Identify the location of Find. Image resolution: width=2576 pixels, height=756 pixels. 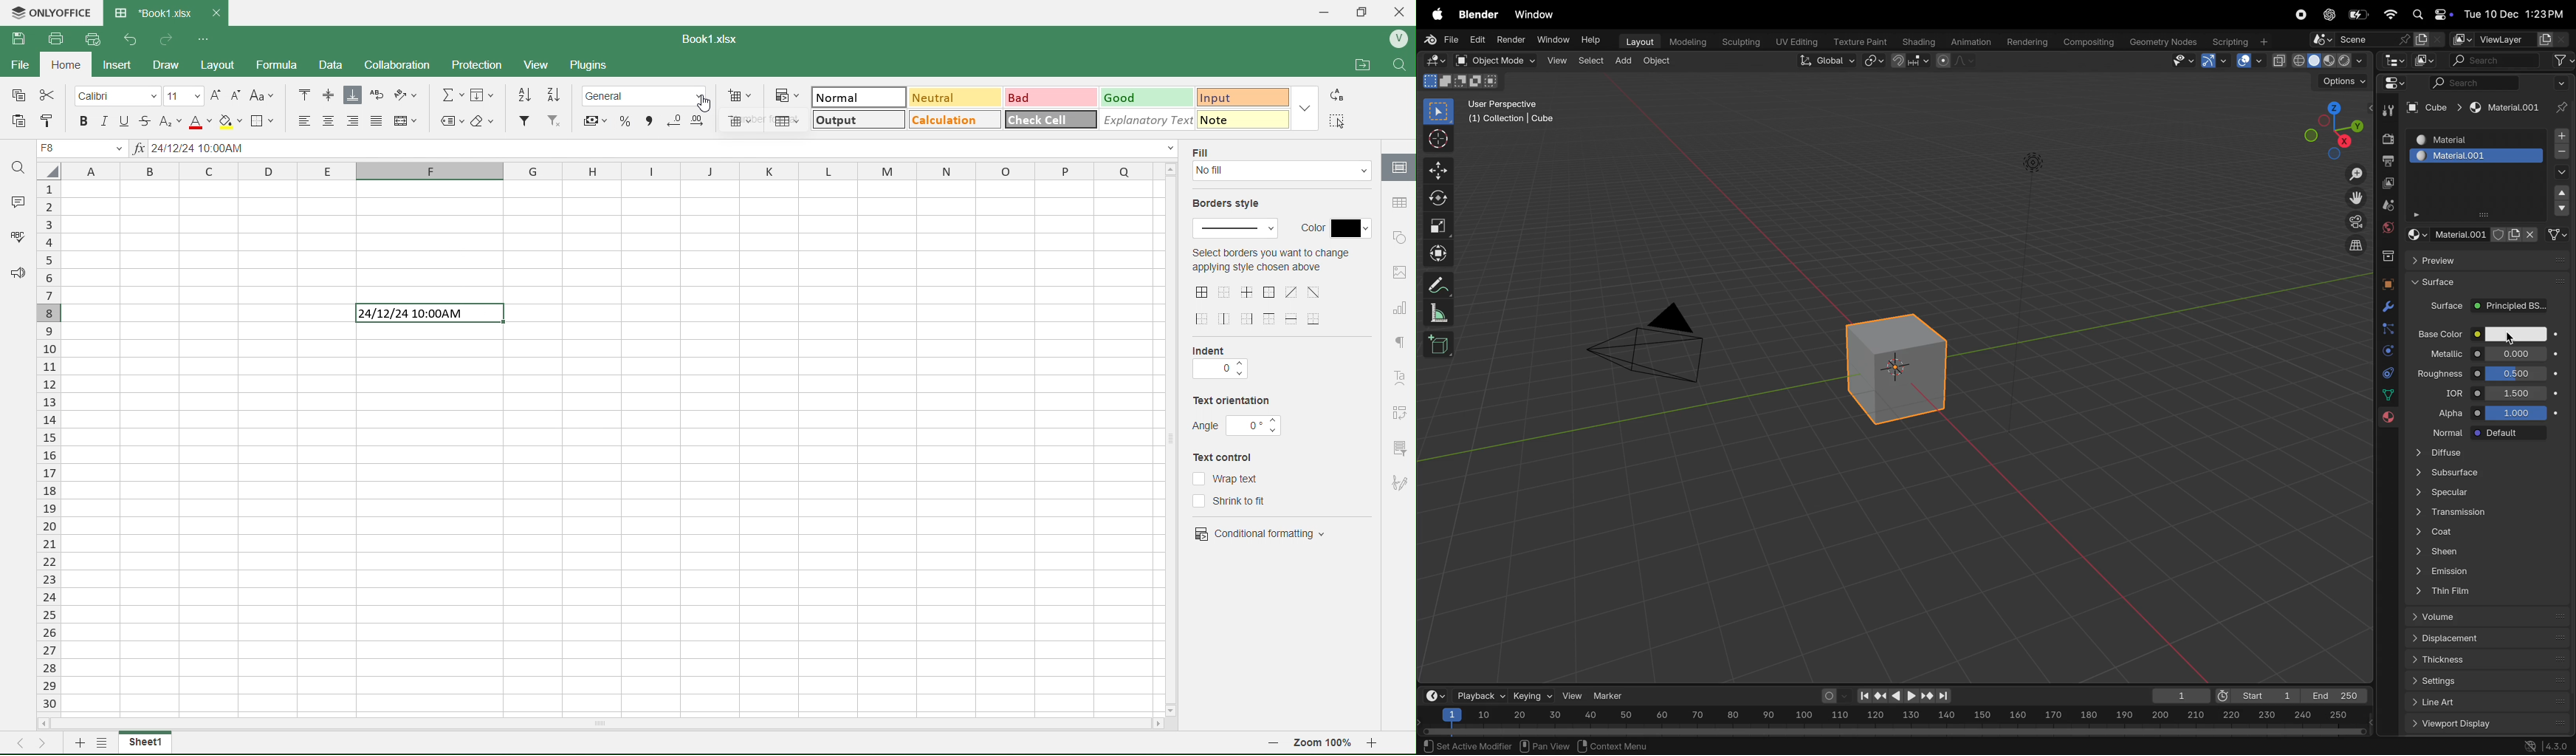
(19, 167).